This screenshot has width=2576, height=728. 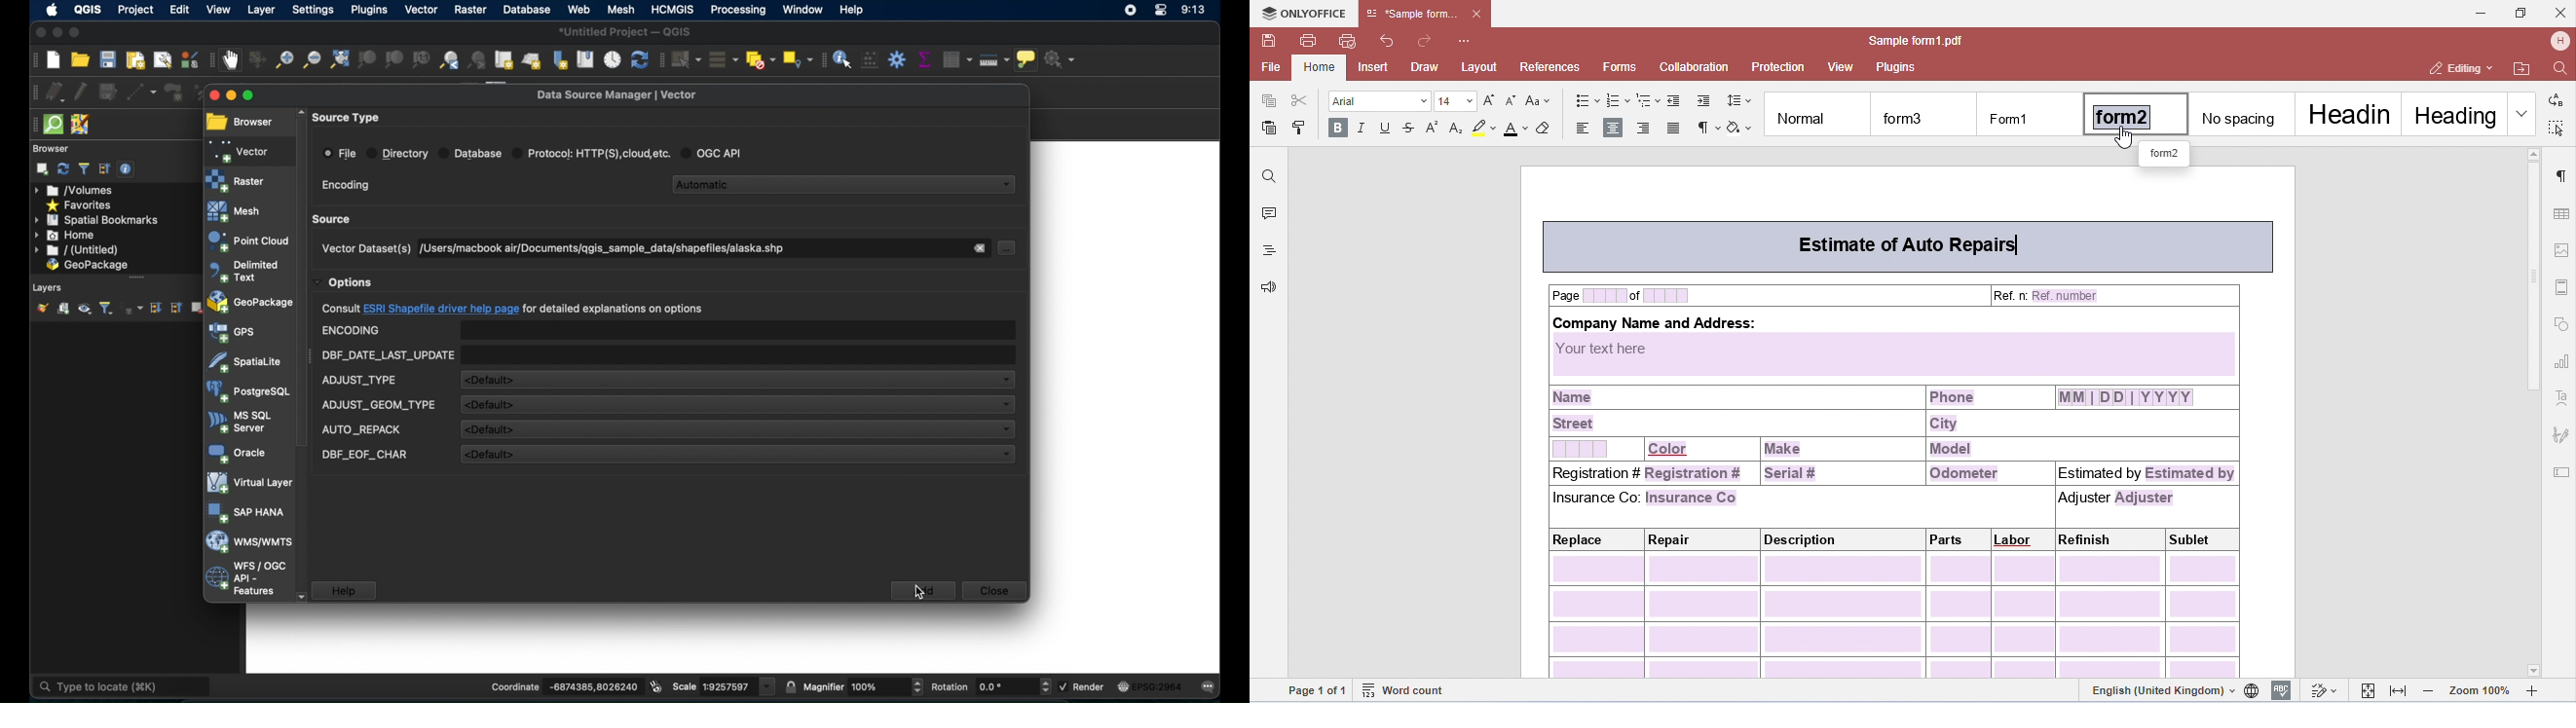 What do you see at coordinates (799, 59) in the screenshot?
I see `select by location` at bounding box center [799, 59].